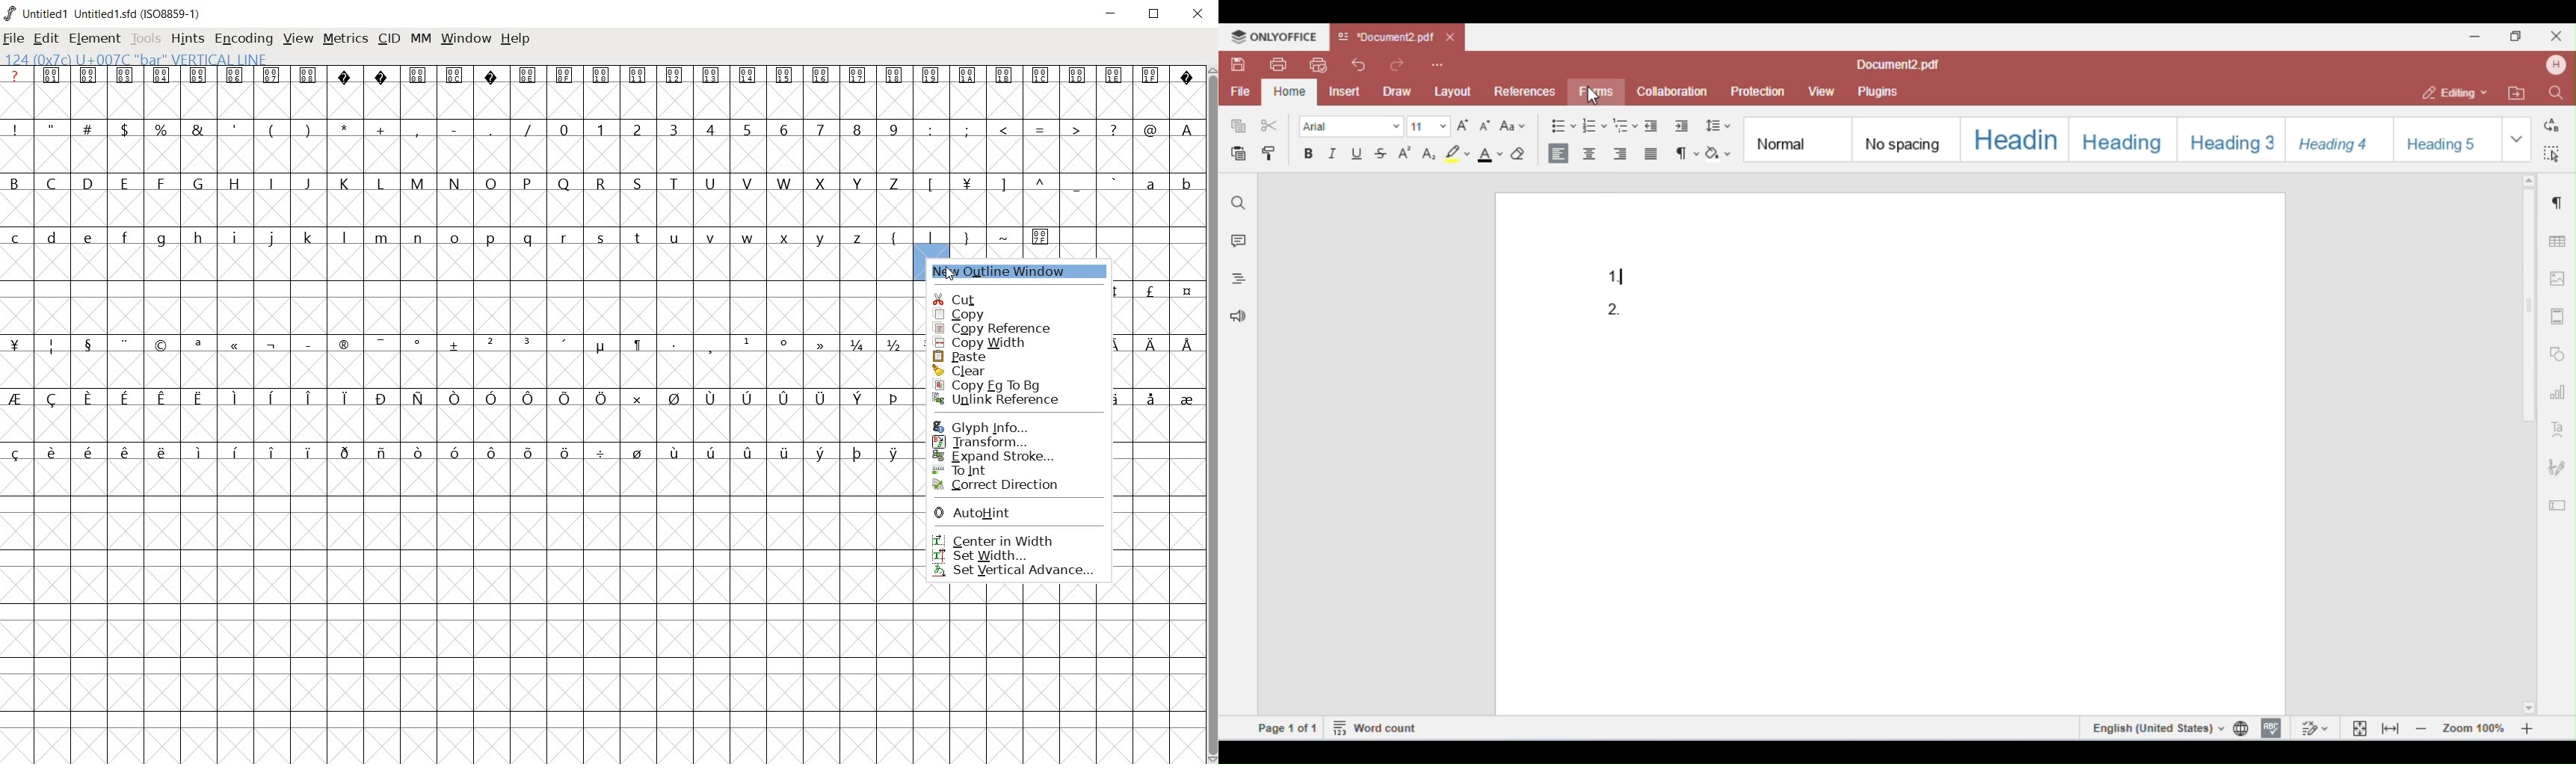 The width and height of the screenshot is (2576, 784). What do you see at coordinates (1111, 14) in the screenshot?
I see `minimize` at bounding box center [1111, 14].